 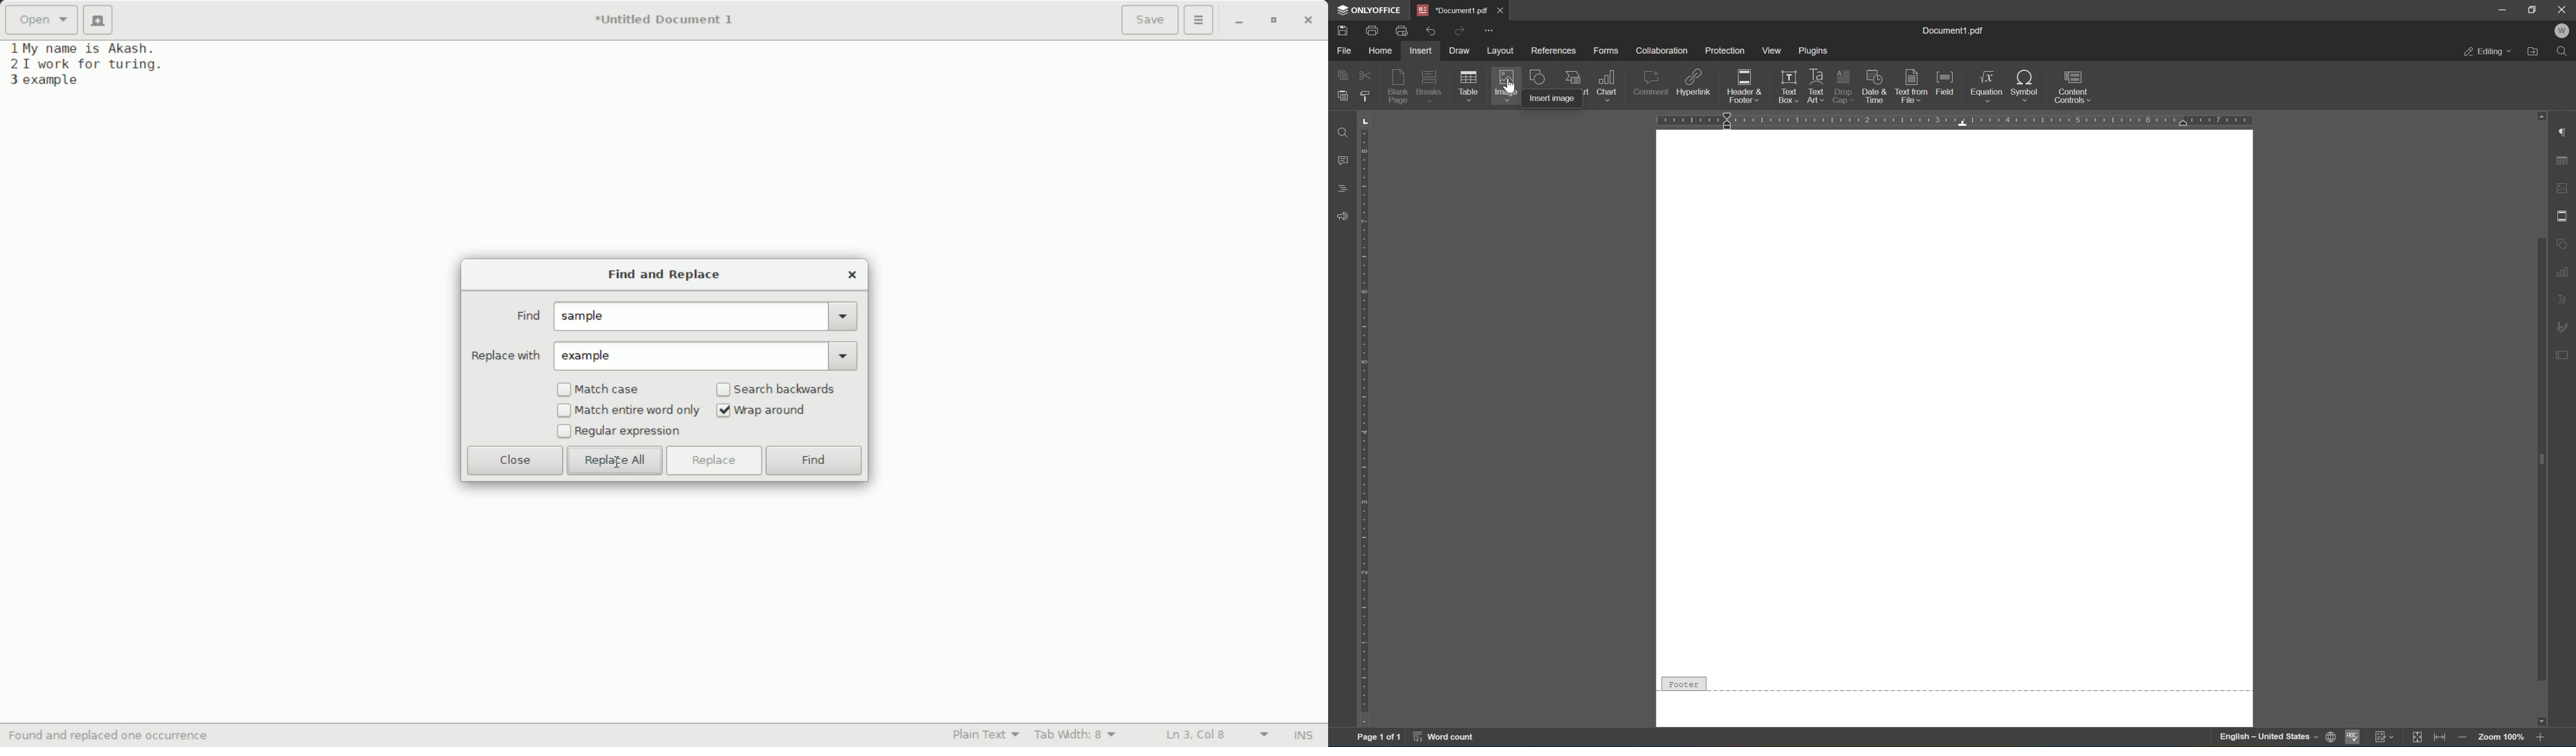 I want to click on replaced, so click(x=59, y=80).